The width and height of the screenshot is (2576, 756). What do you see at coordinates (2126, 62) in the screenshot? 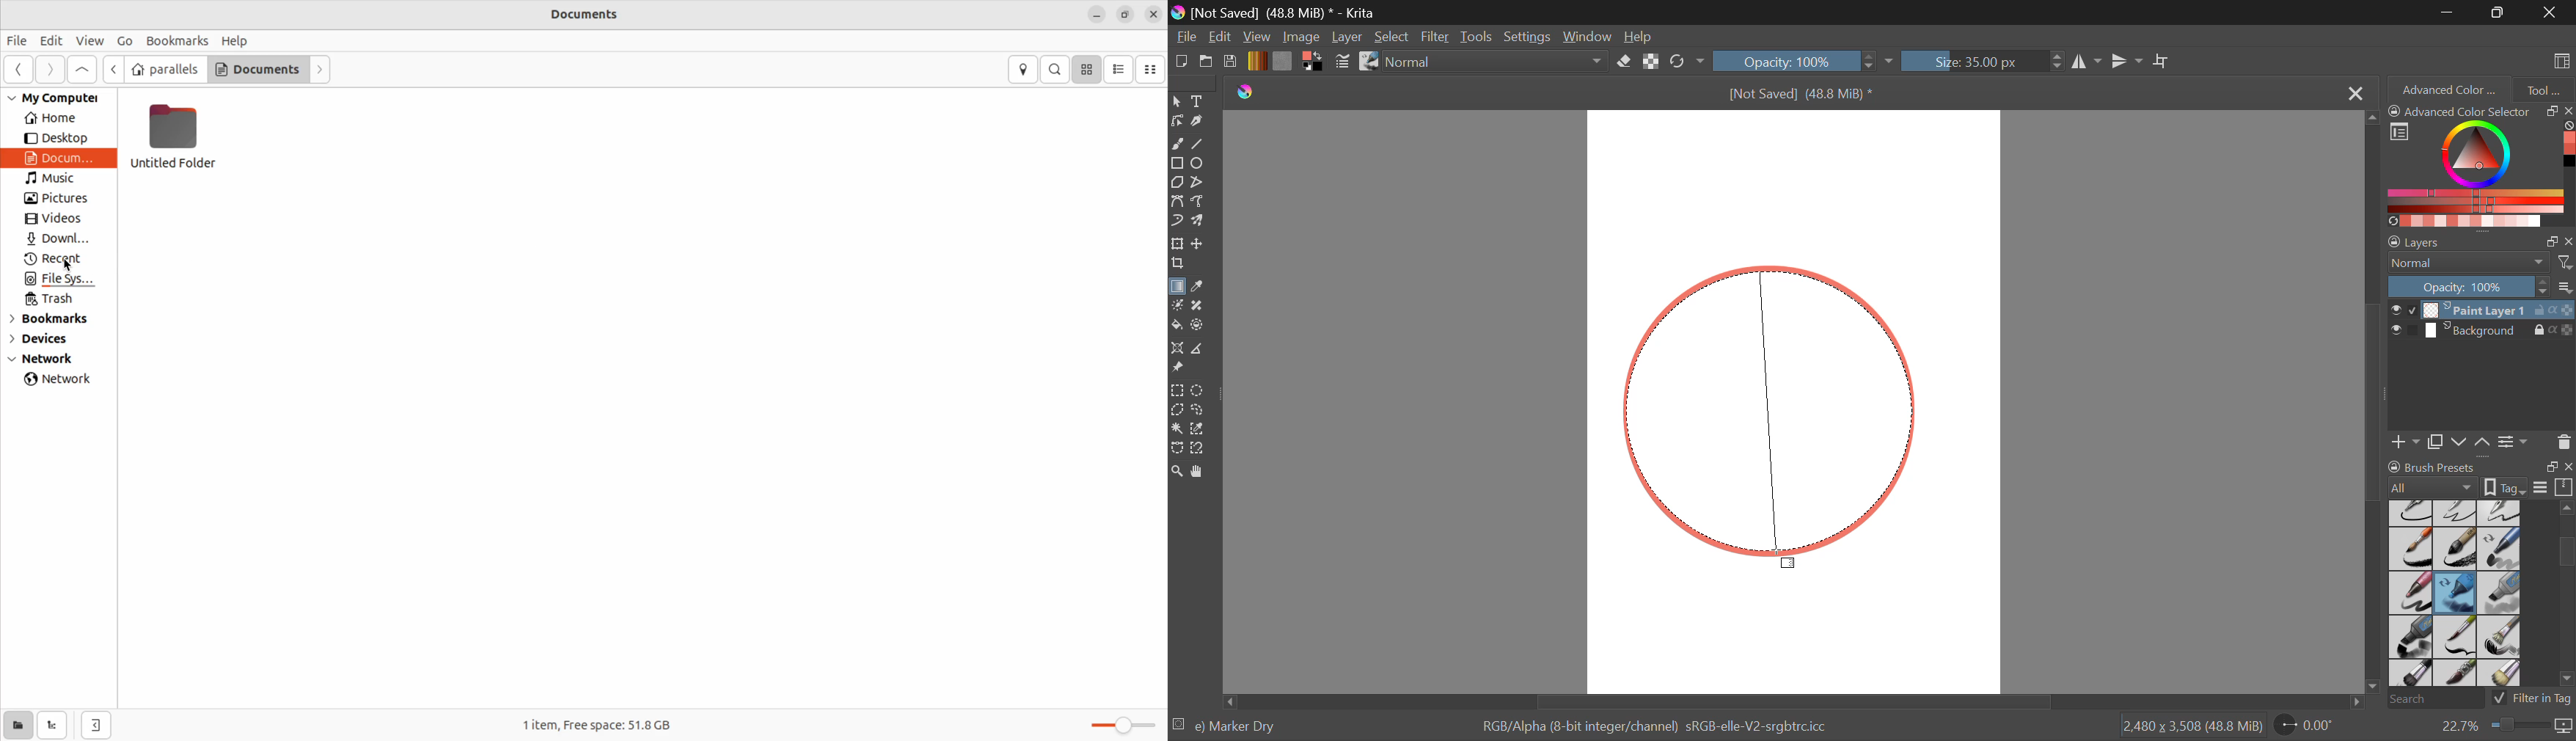
I see `Vertical Mirror Tool` at bounding box center [2126, 62].